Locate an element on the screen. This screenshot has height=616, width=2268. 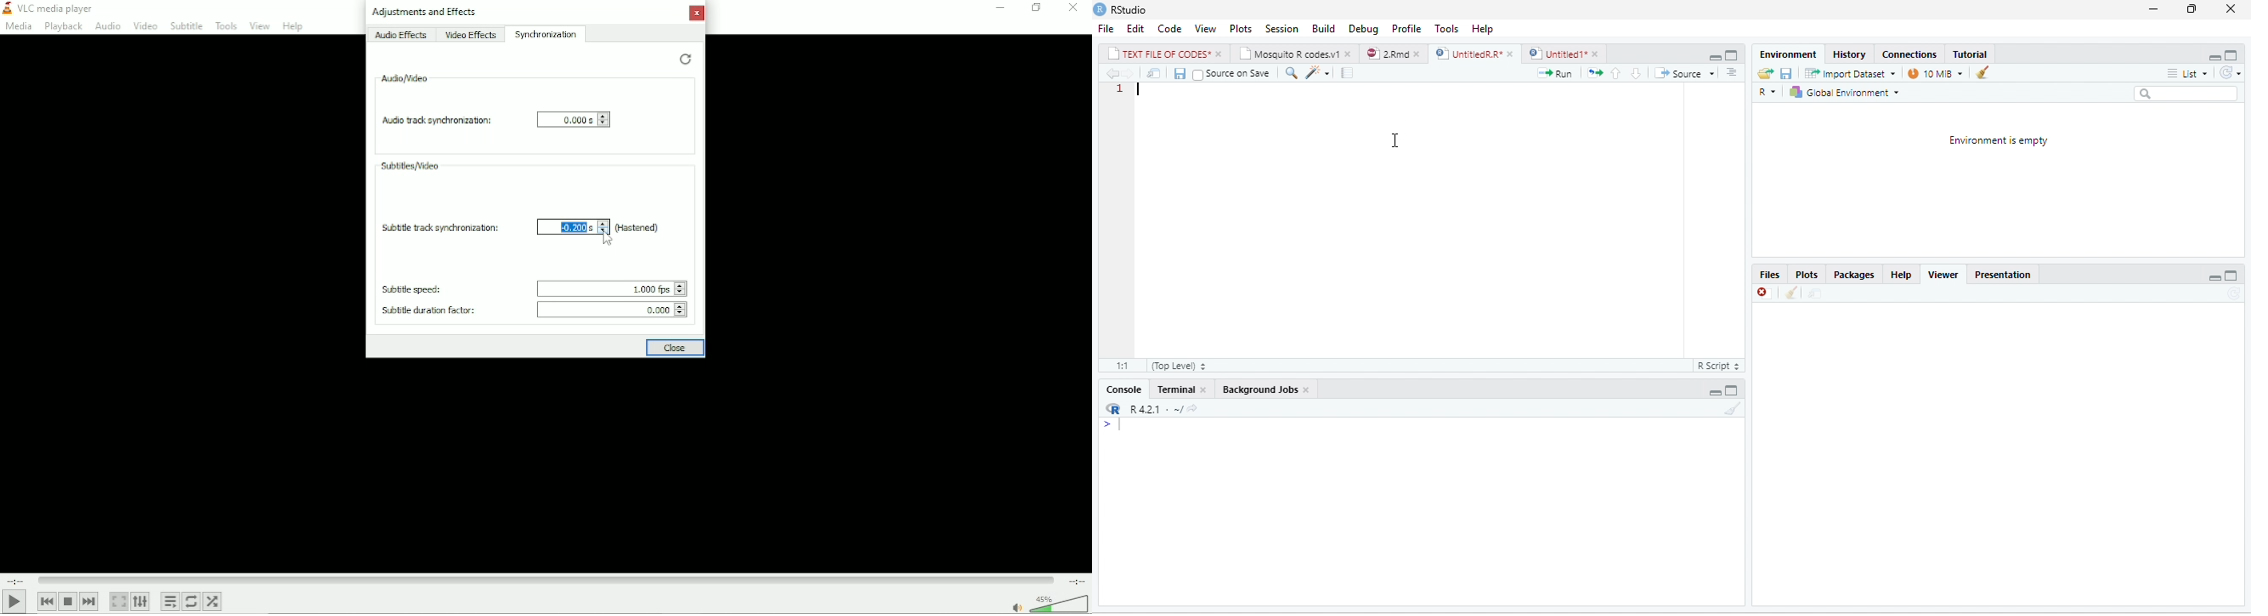
Audio/video is located at coordinates (405, 78).